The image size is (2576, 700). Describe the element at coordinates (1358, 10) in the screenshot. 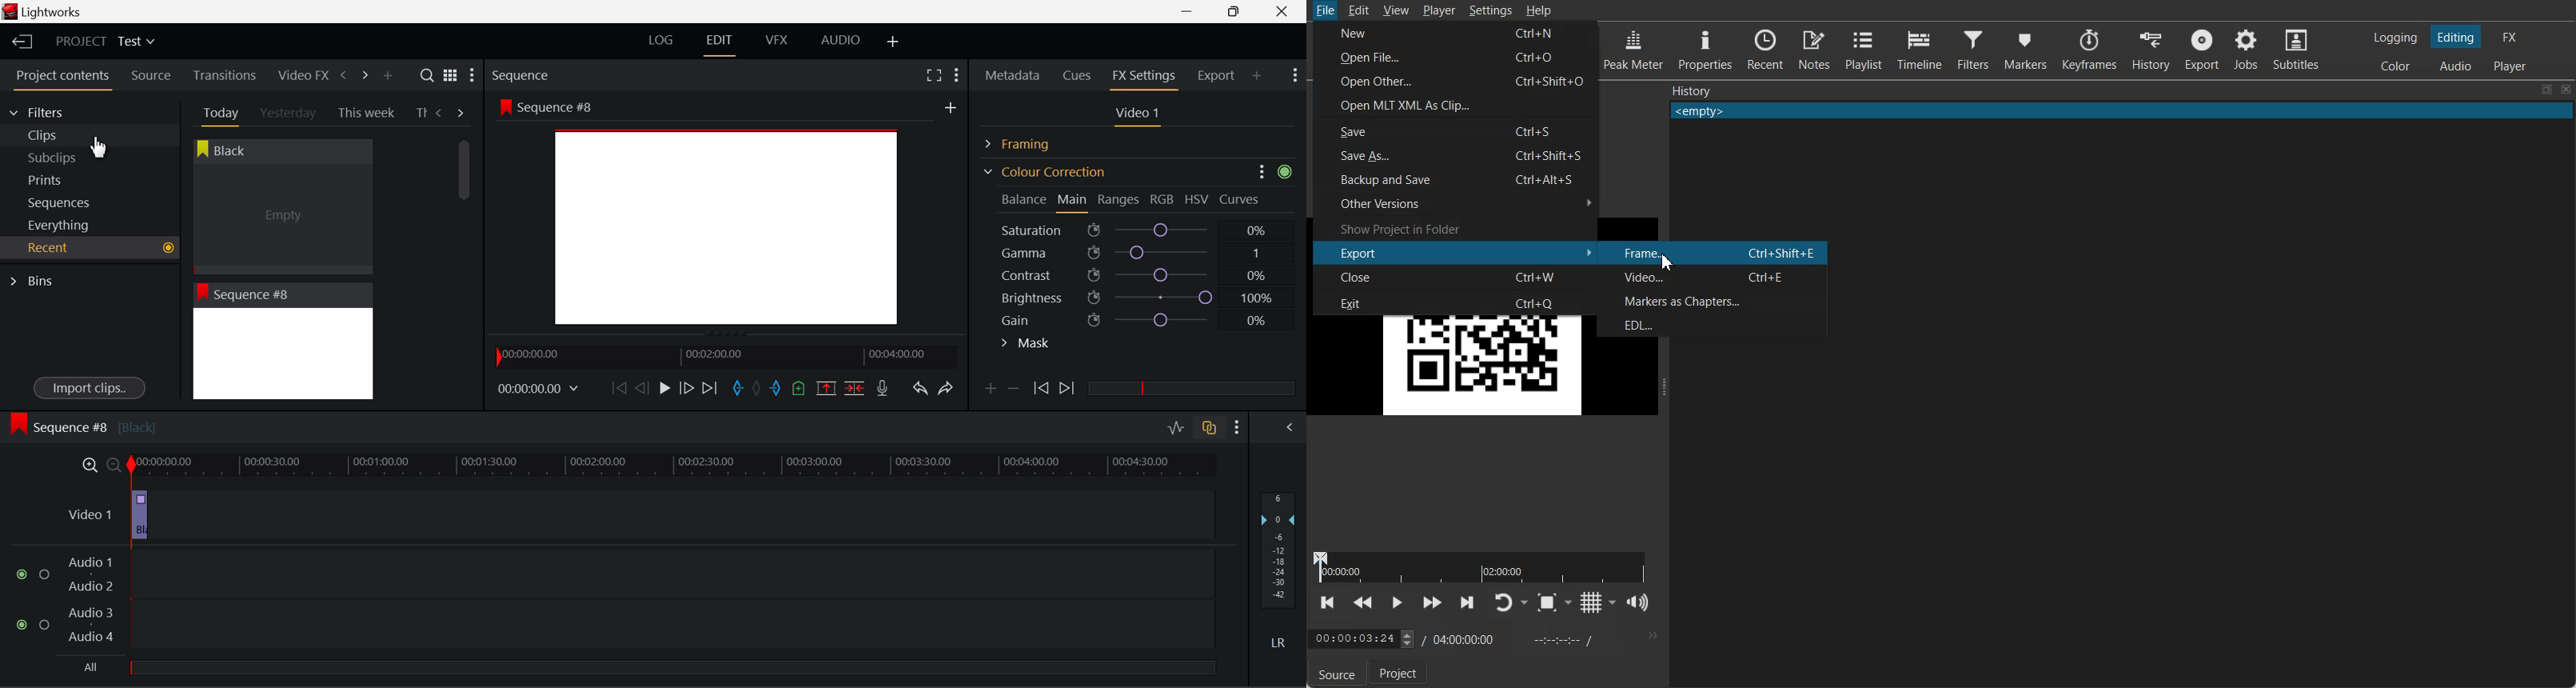

I see `Edit` at that location.